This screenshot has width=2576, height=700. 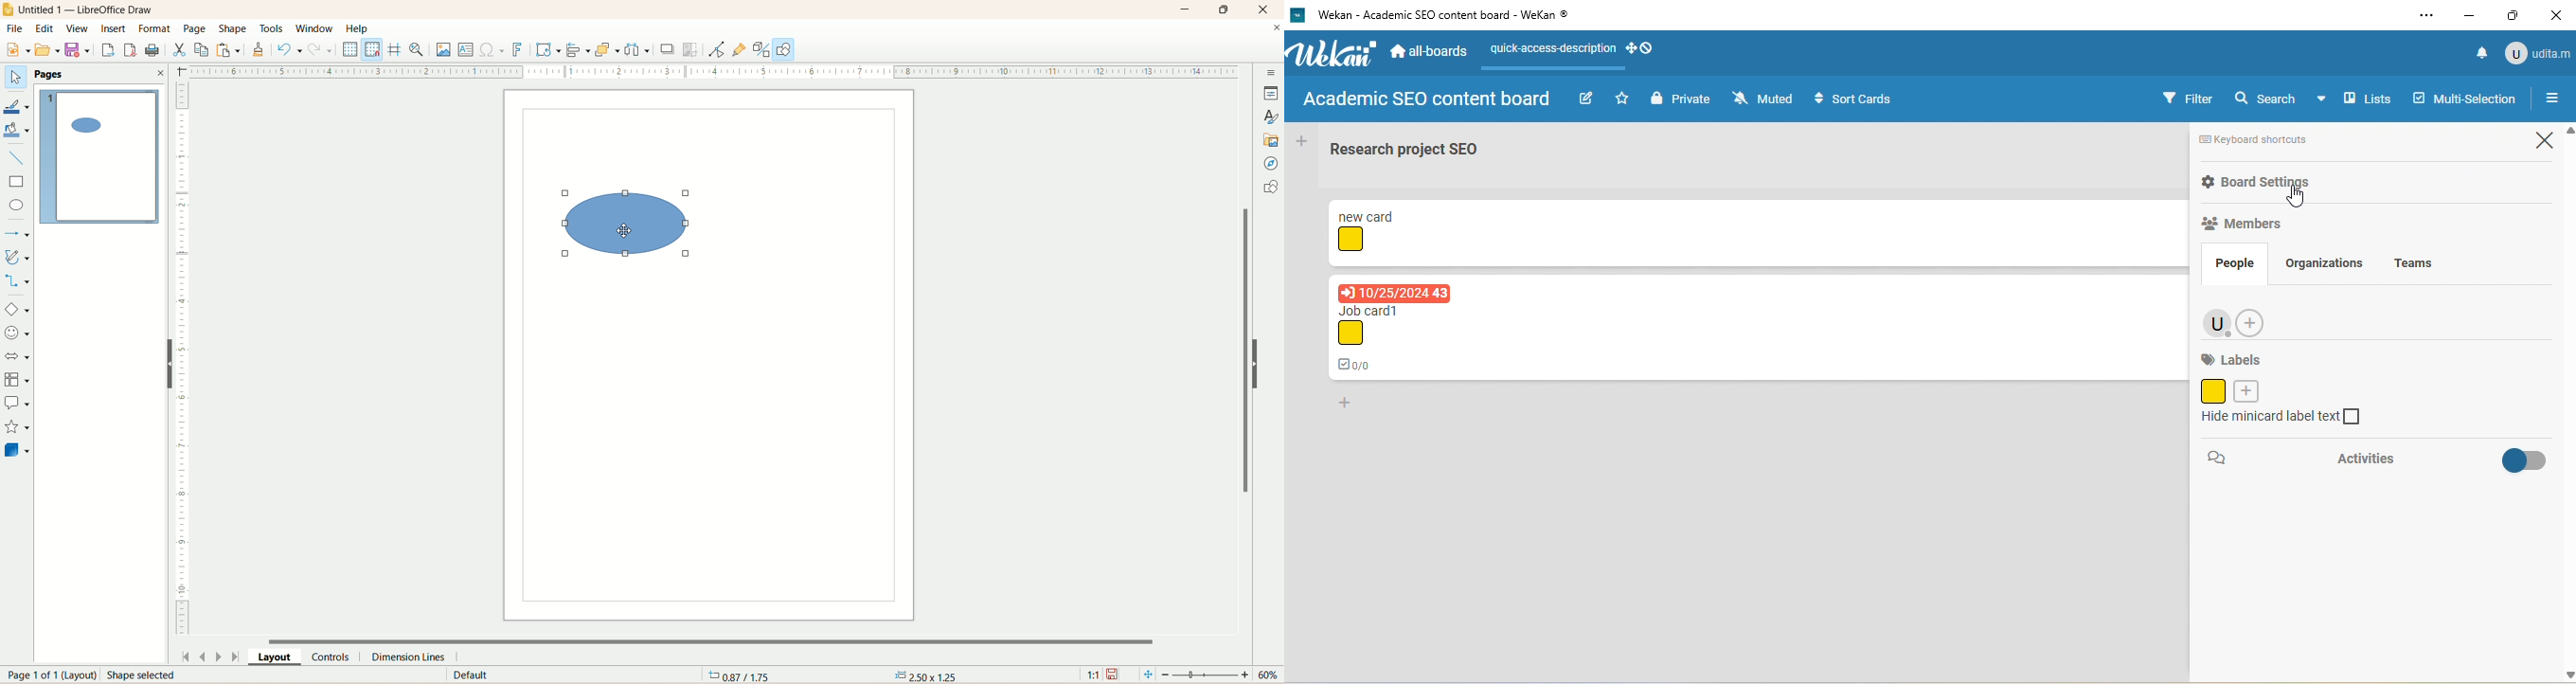 I want to click on fill color, so click(x=17, y=131).